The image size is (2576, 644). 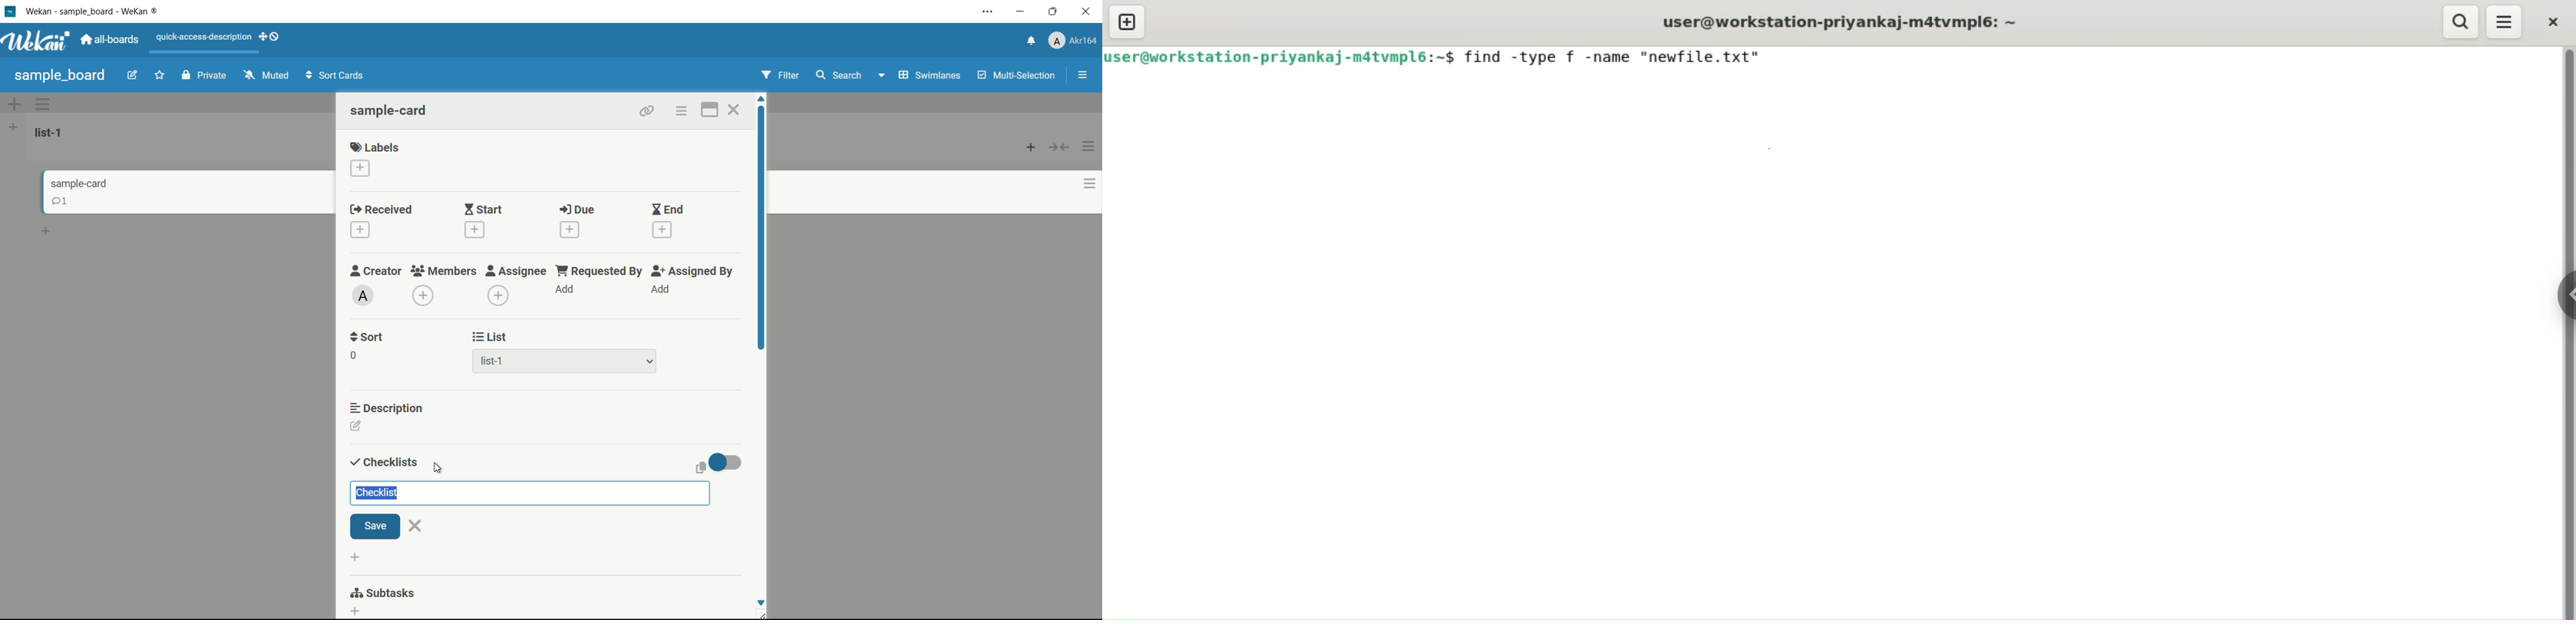 I want to click on card actions, so click(x=681, y=111).